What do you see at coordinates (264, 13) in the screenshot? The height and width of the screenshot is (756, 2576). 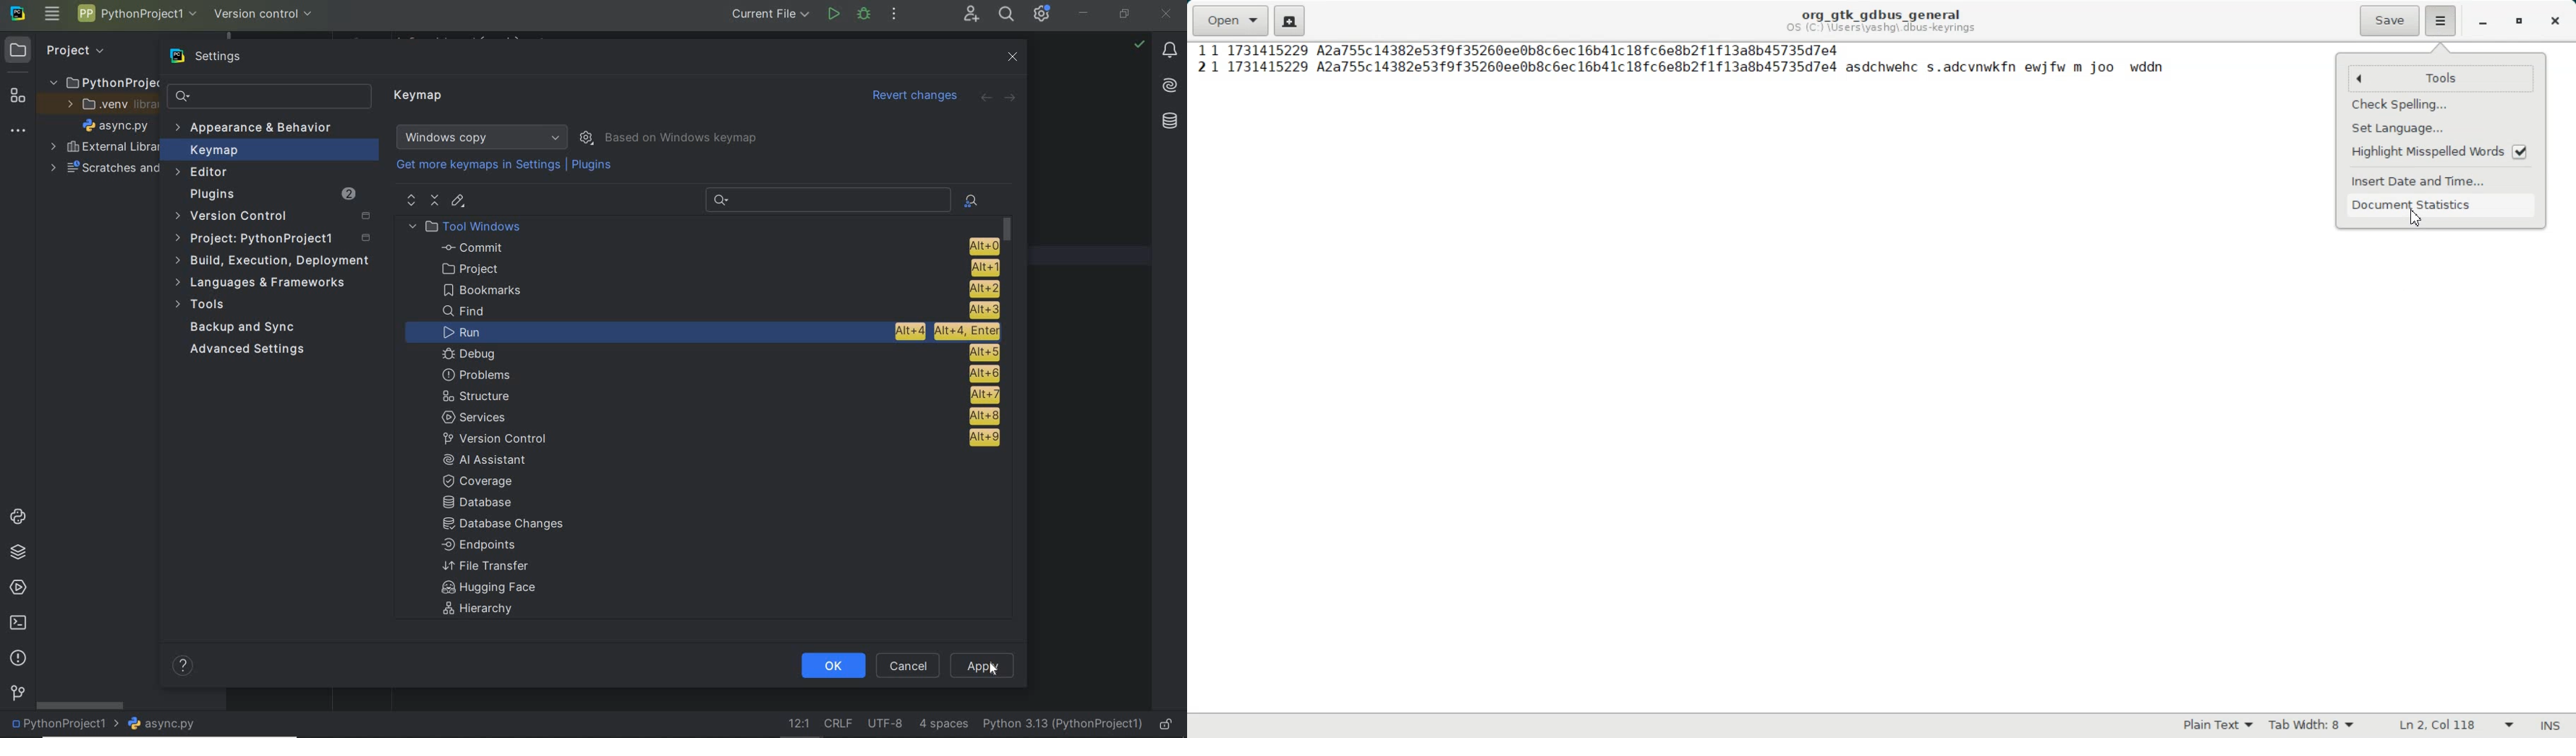 I see `version control` at bounding box center [264, 13].